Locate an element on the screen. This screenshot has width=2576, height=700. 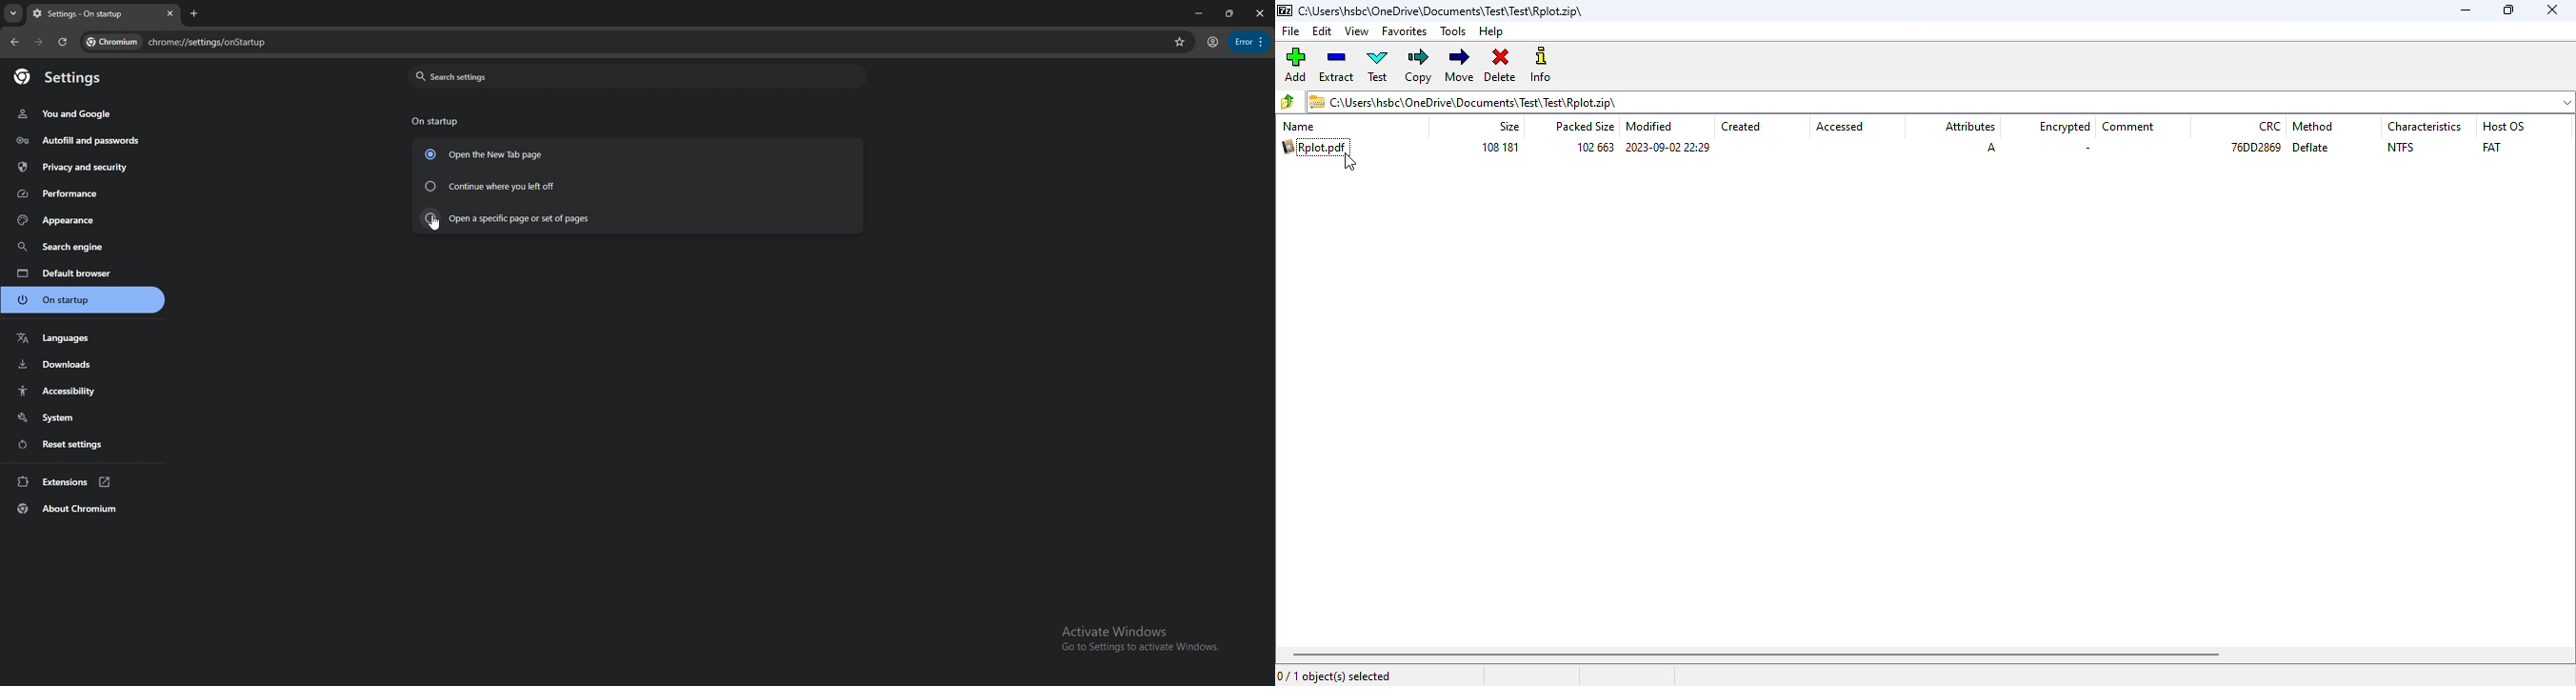
maximize is located at coordinates (2509, 10).